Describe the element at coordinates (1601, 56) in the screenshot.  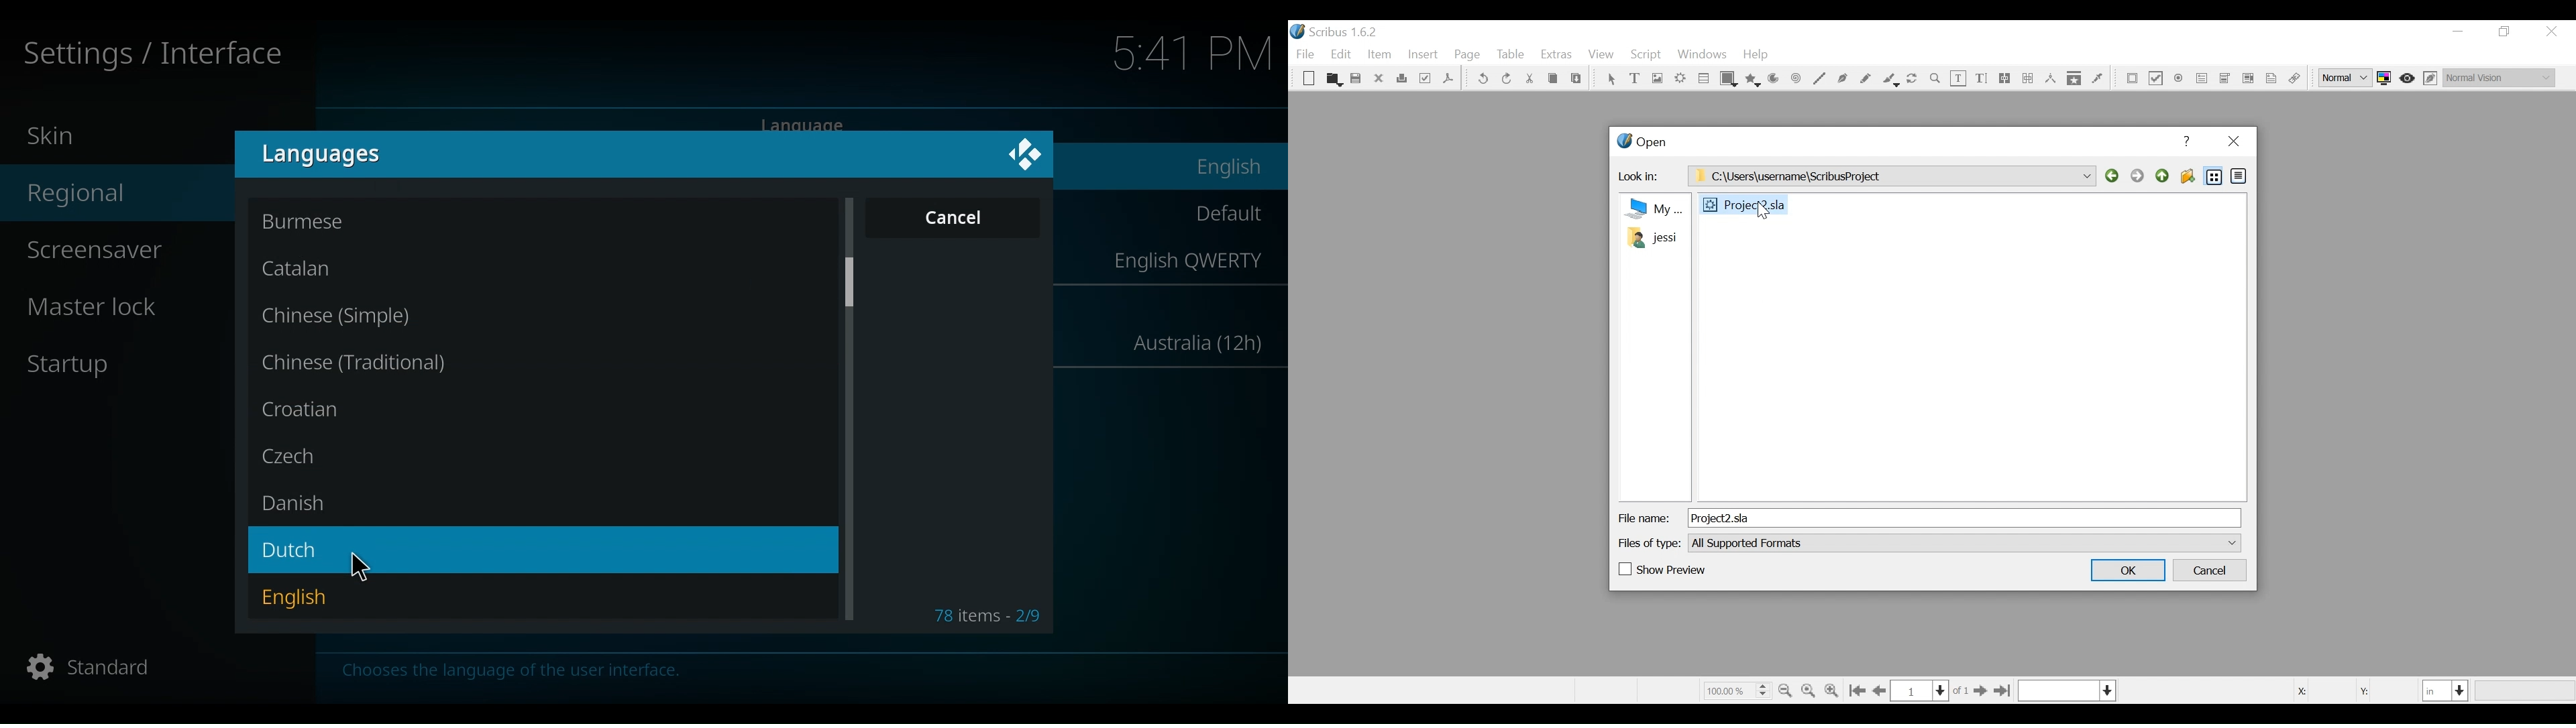
I see `View` at that location.